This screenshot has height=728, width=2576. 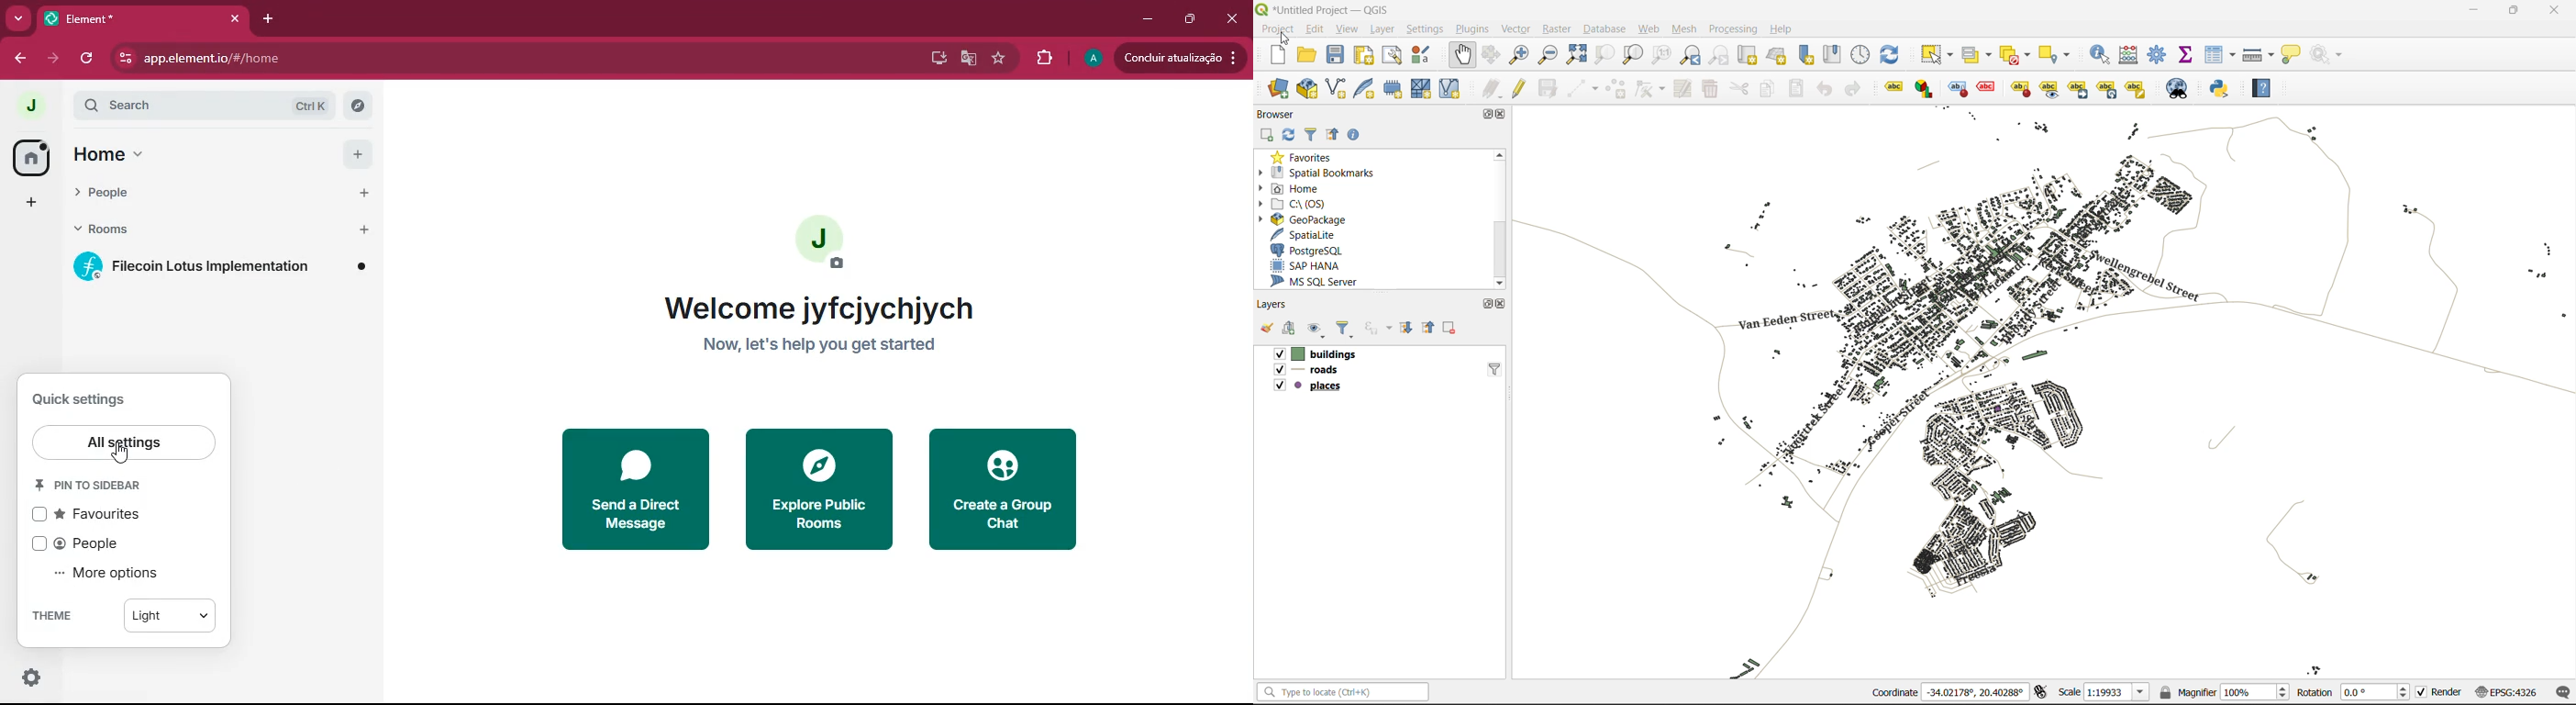 What do you see at coordinates (1192, 20) in the screenshot?
I see `maximize` at bounding box center [1192, 20].